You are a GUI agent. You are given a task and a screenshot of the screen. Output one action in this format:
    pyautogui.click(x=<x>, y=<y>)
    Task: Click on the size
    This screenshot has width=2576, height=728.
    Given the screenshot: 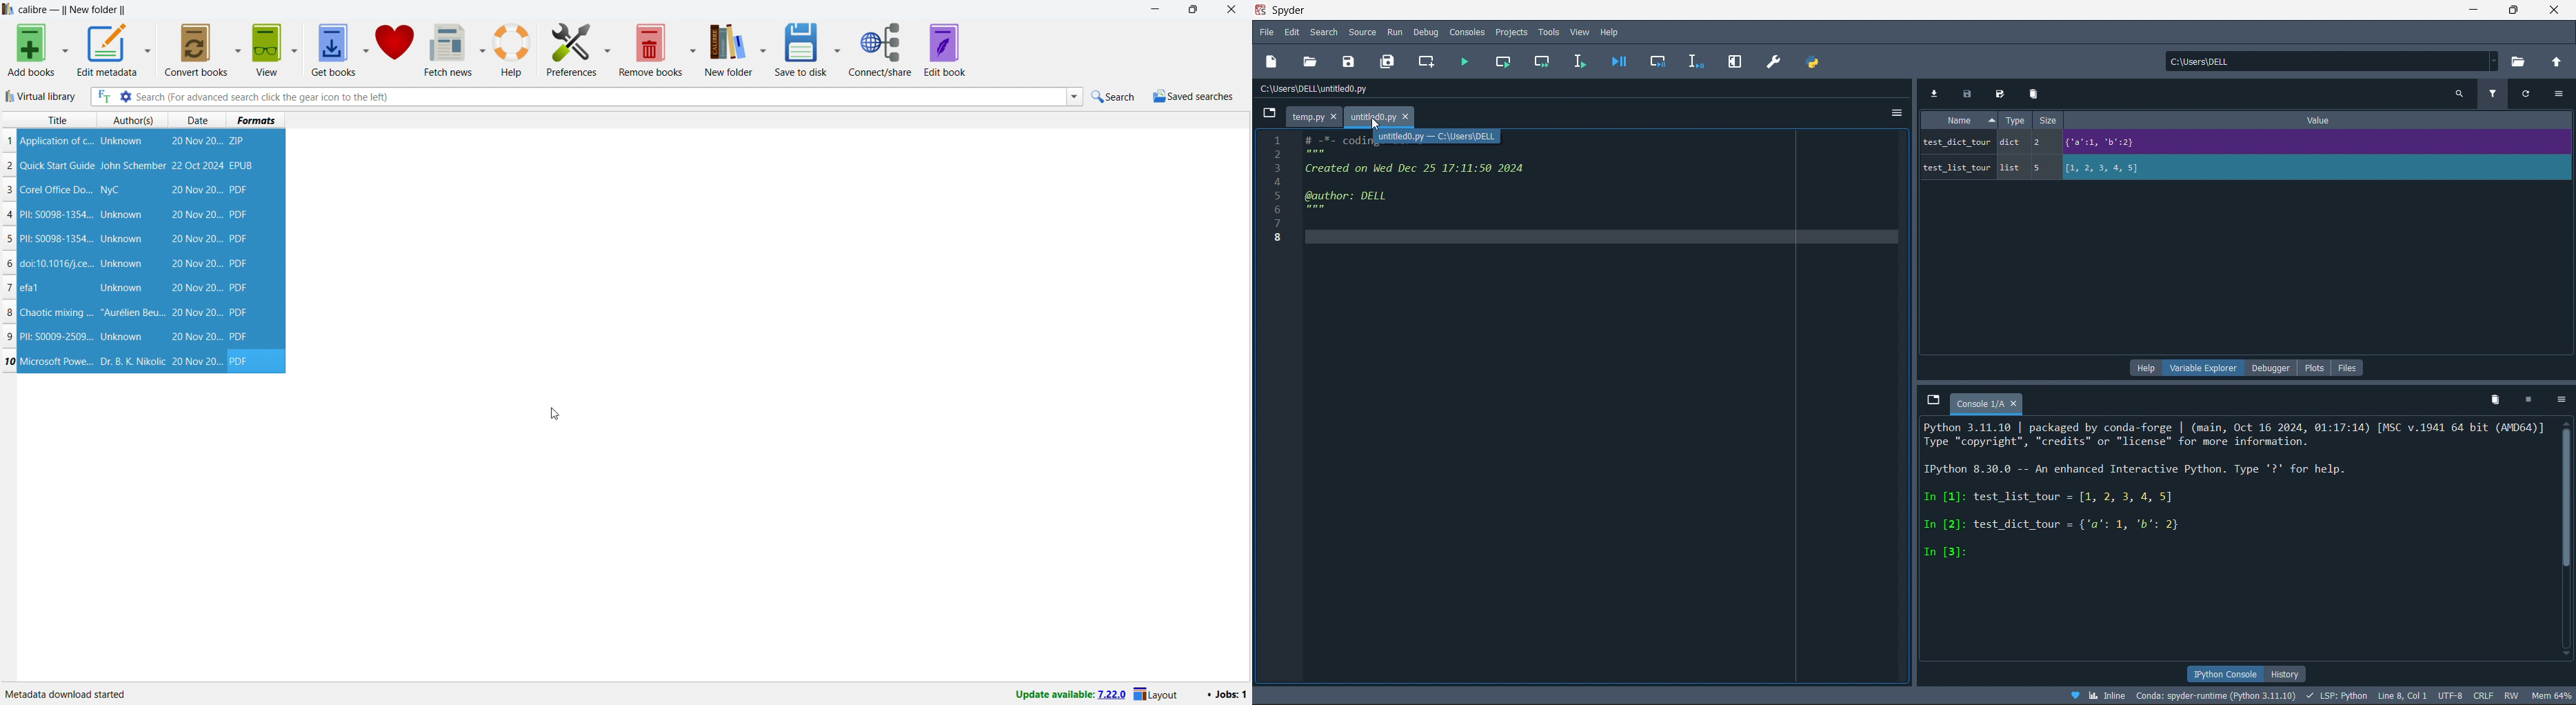 What is the action you would take?
    pyautogui.click(x=2057, y=122)
    